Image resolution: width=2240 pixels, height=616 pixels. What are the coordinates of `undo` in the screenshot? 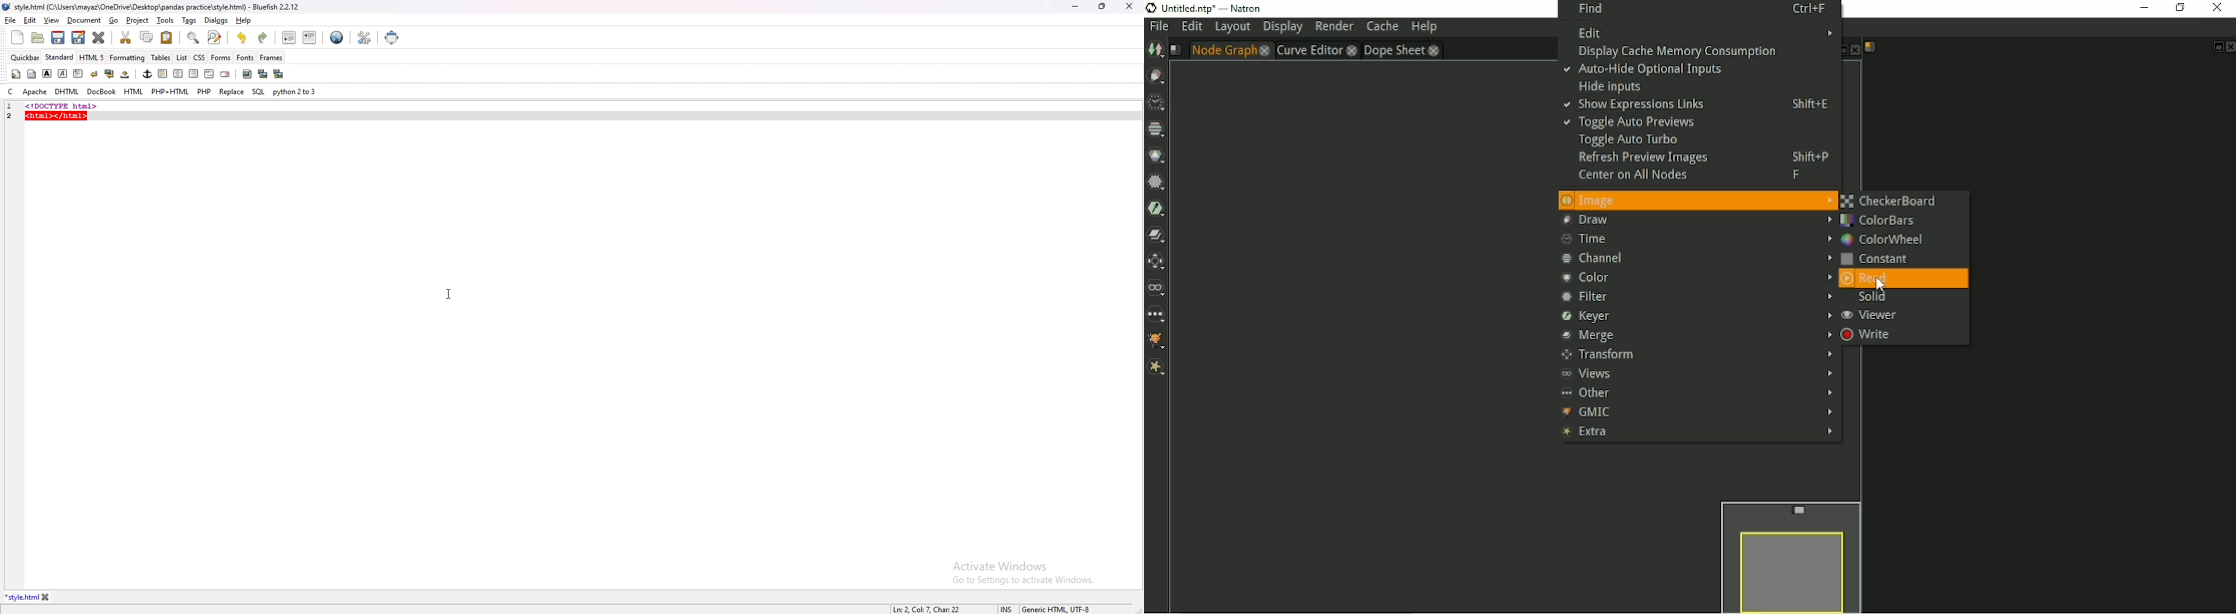 It's located at (243, 38).